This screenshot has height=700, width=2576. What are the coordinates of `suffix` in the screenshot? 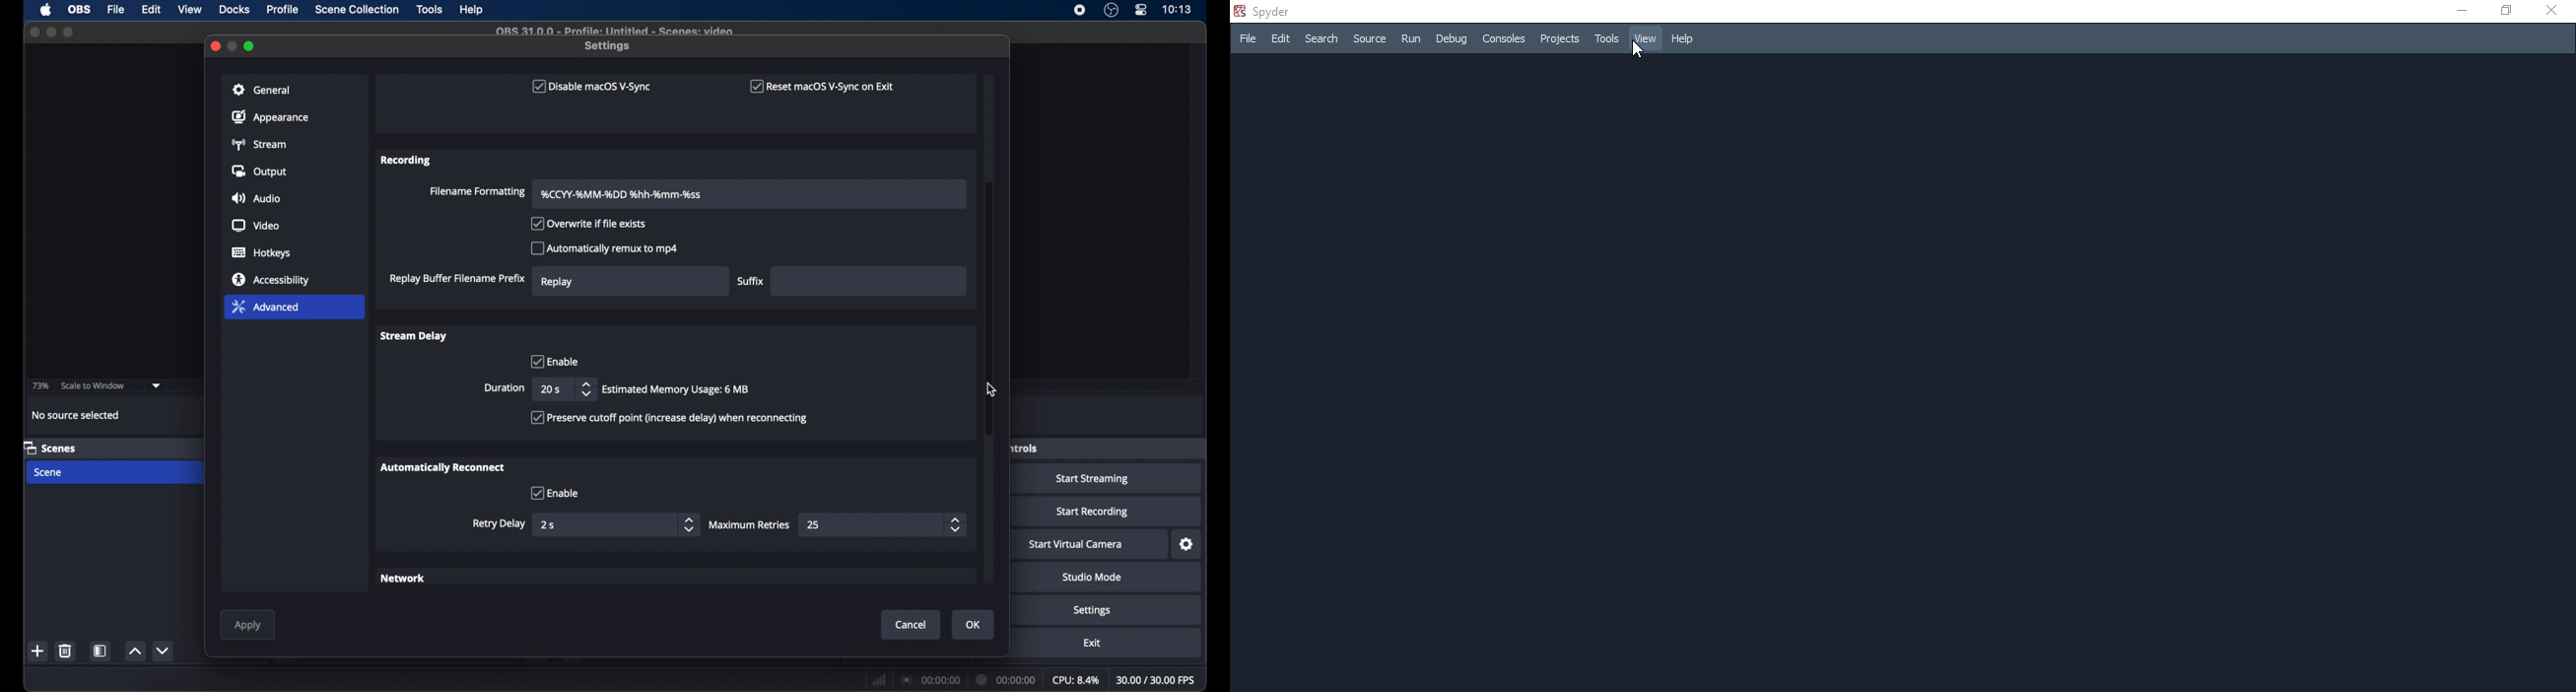 It's located at (751, 281).